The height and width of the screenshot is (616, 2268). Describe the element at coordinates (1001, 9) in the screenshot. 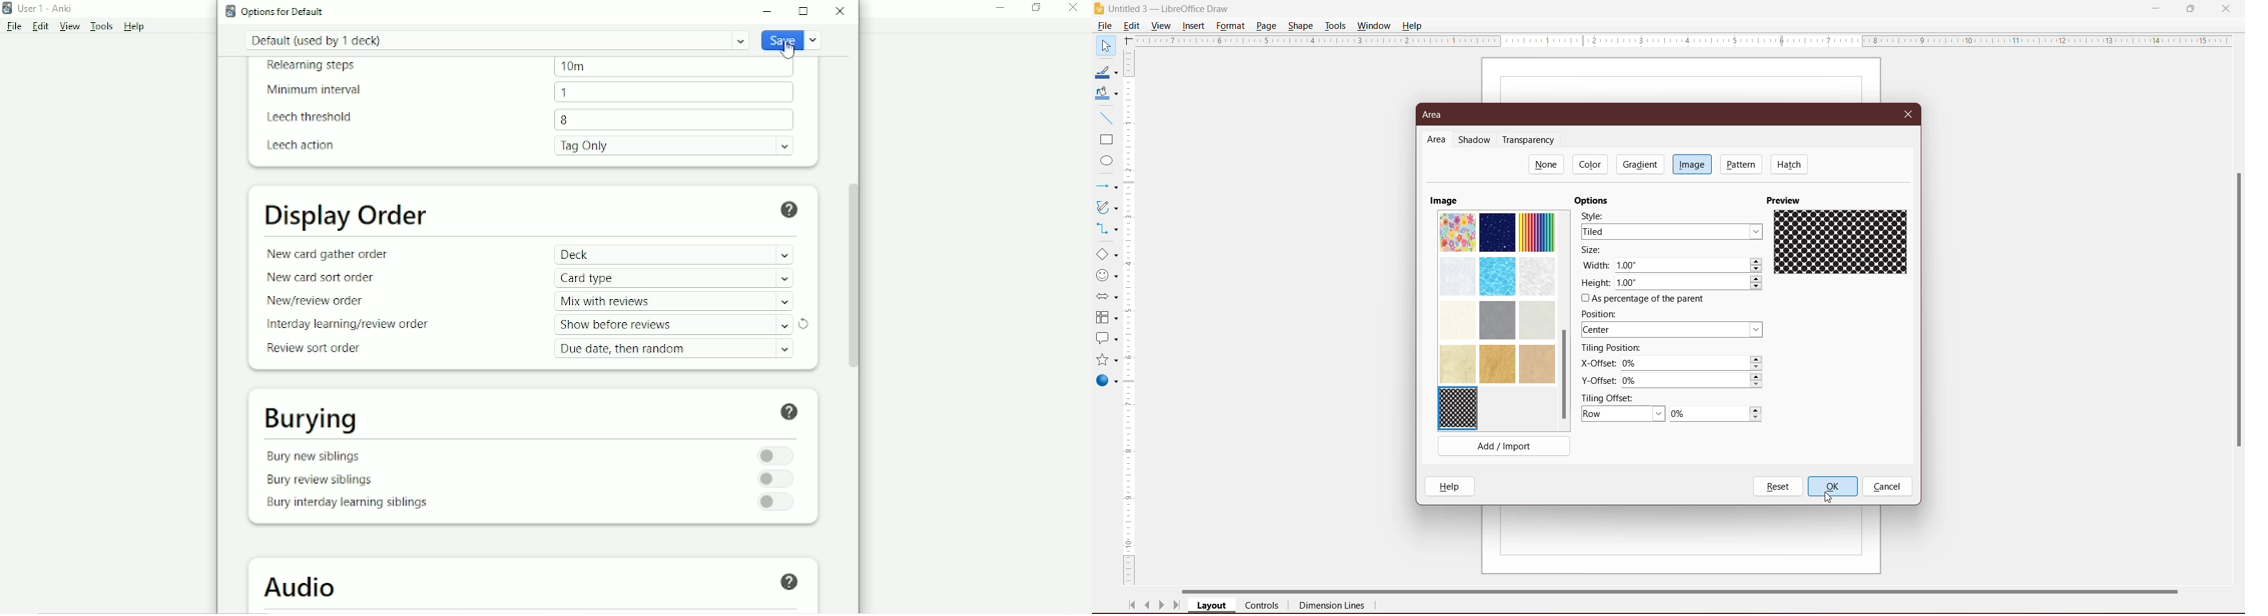

I see `Minimize` at that location.